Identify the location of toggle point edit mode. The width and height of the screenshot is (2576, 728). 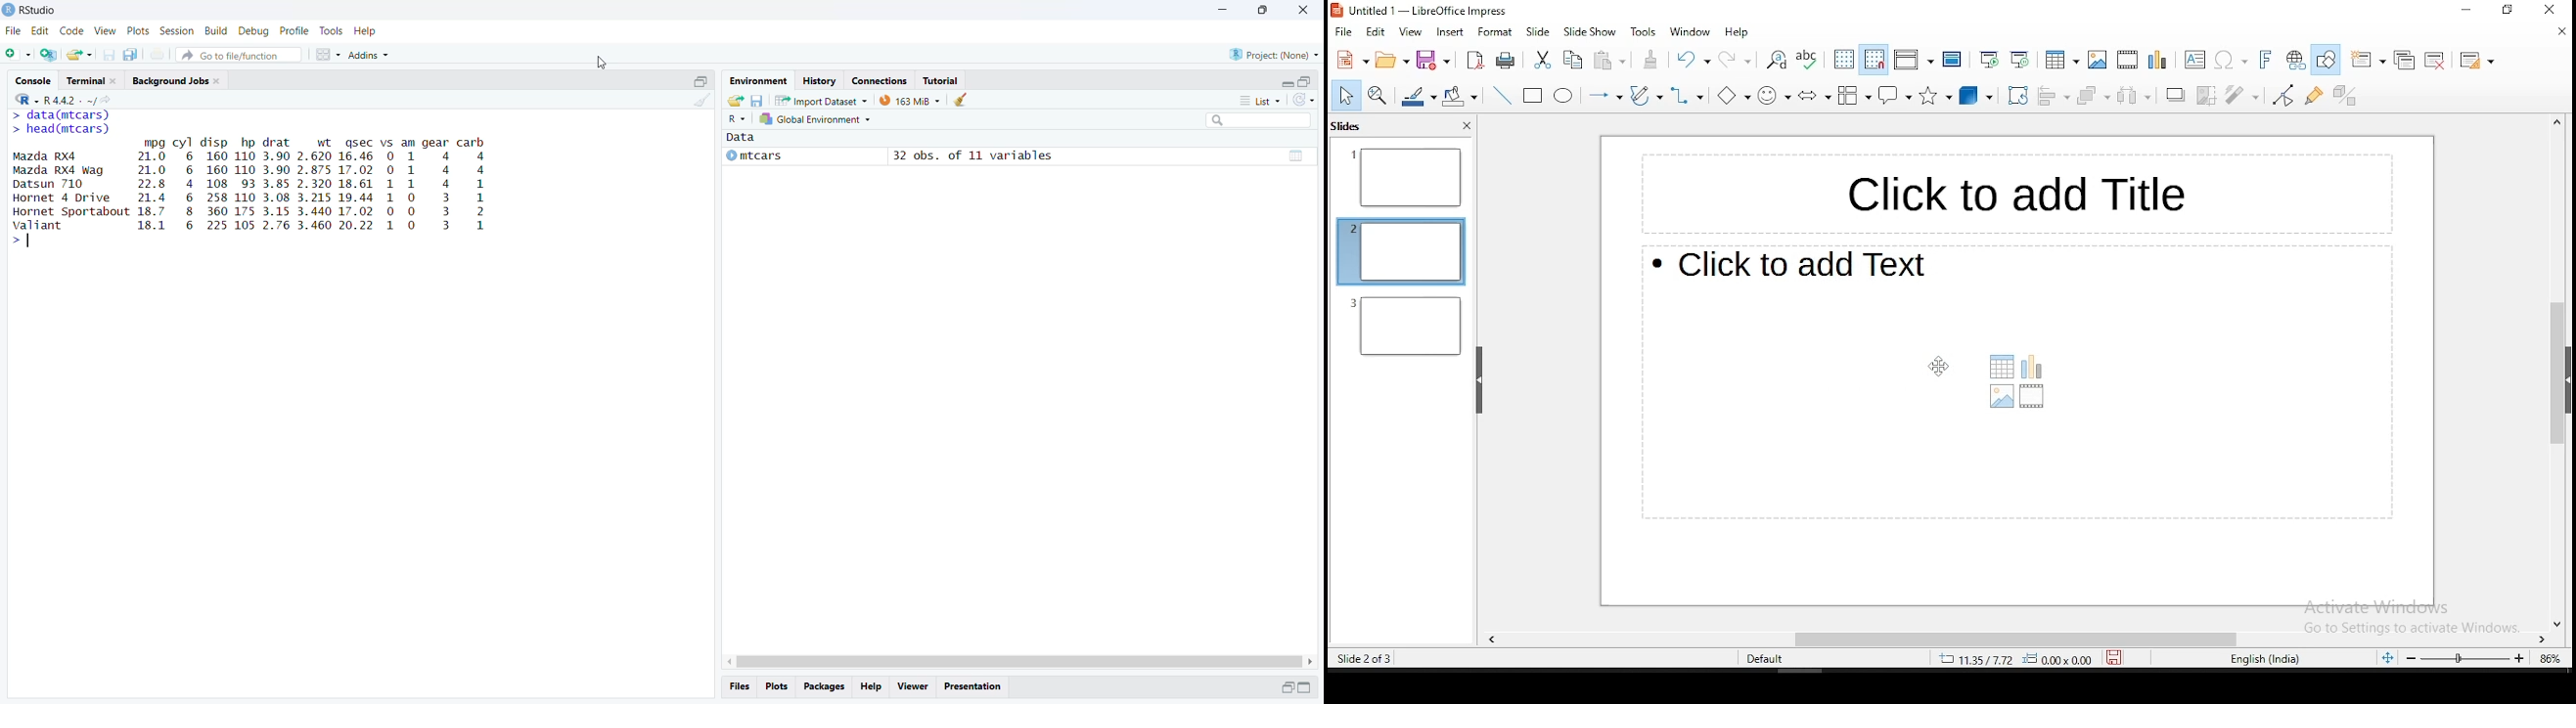
(2282, 97).